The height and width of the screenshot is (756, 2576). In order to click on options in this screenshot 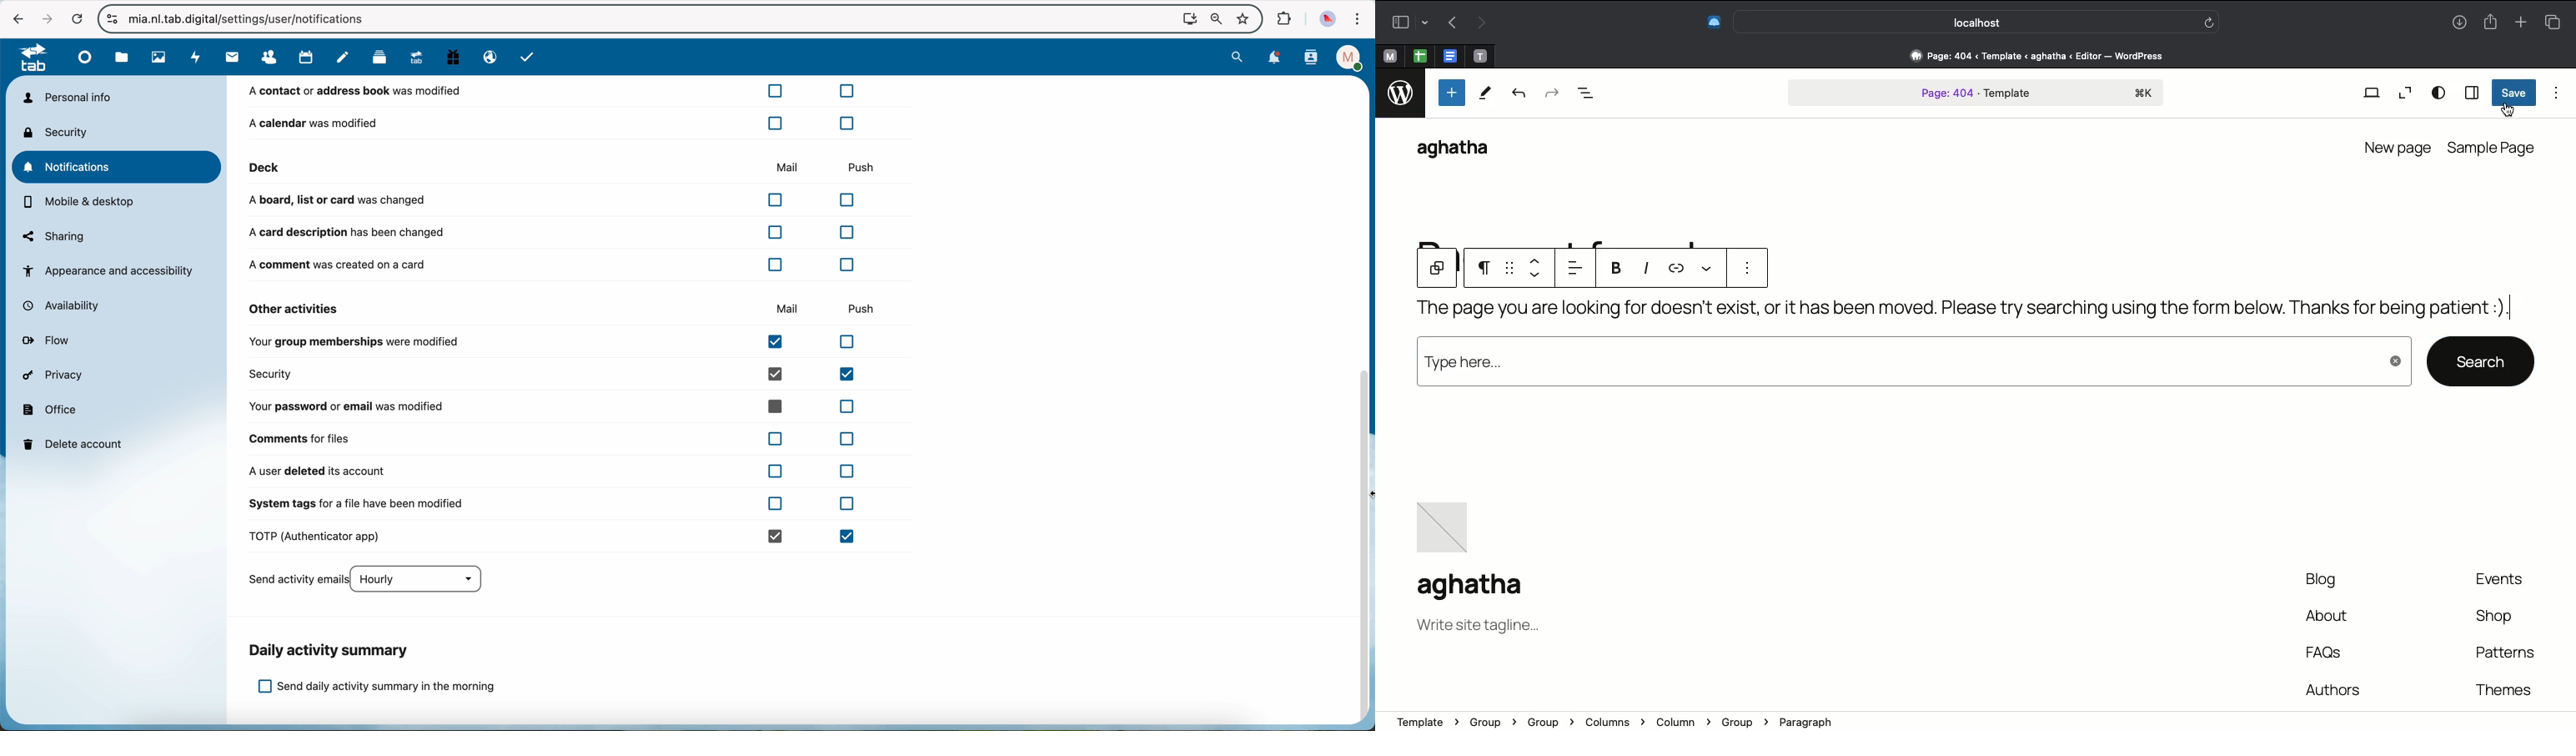, I will do `click(1742, 270)`.